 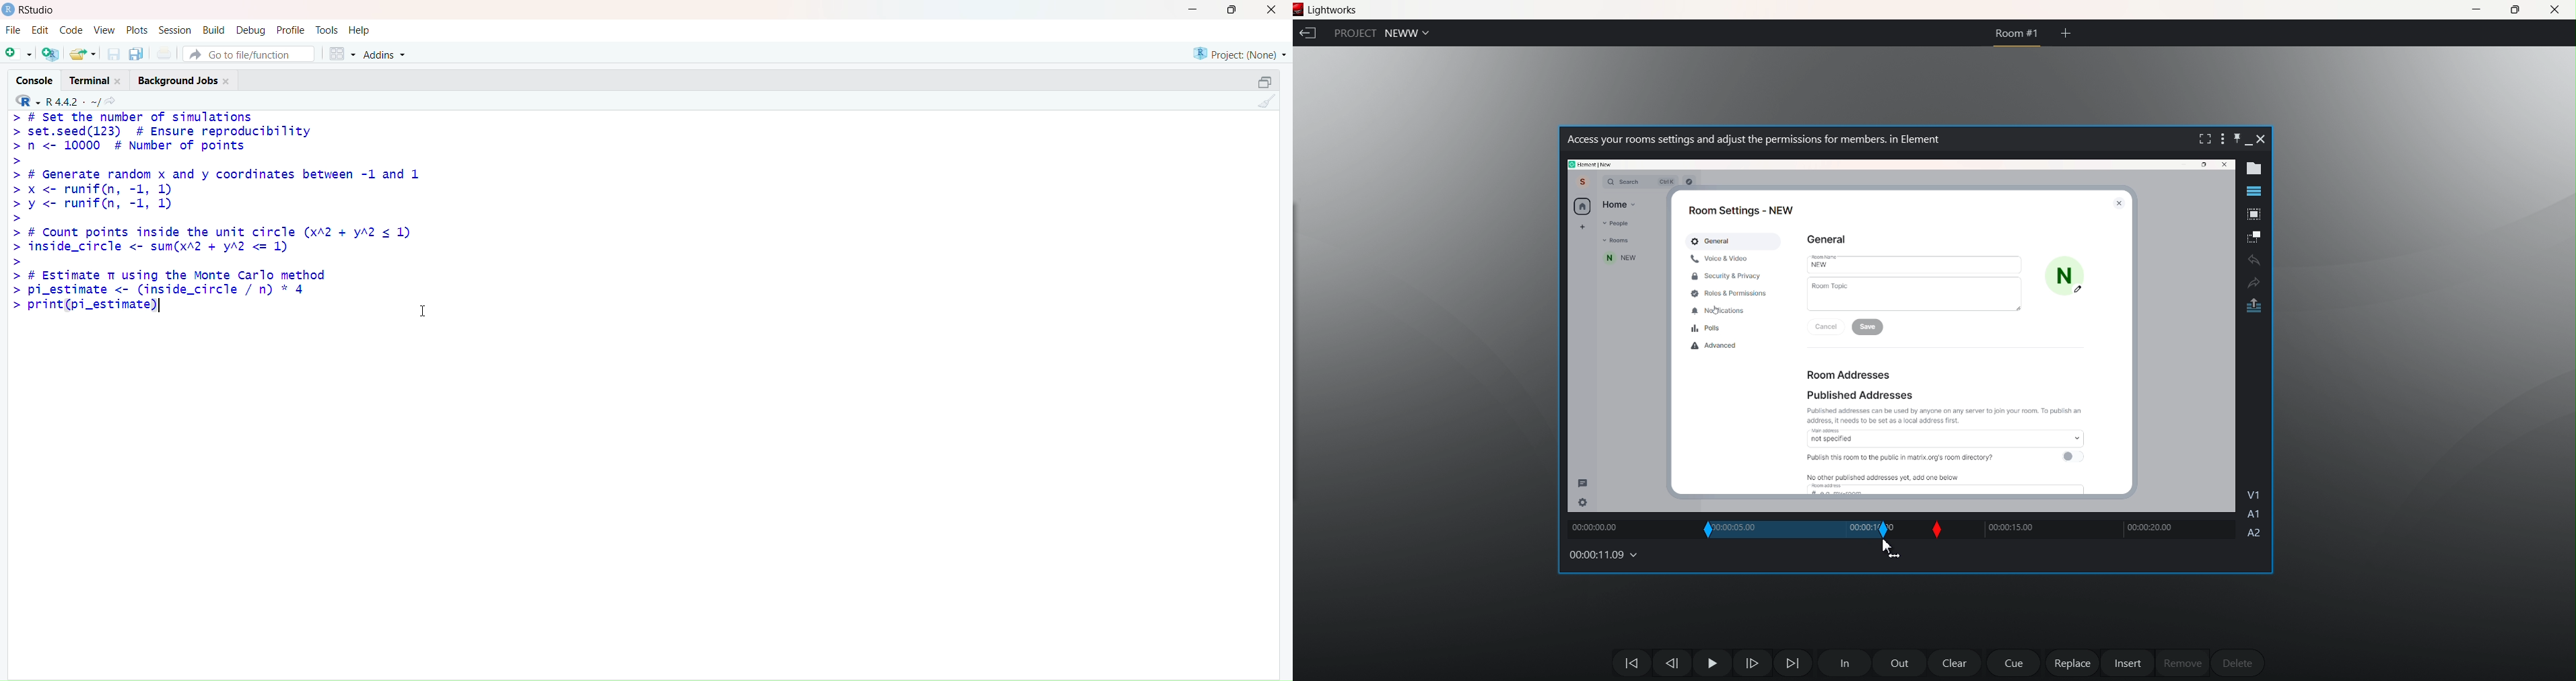 I want to click on Room, so click(x=1620, y=240).